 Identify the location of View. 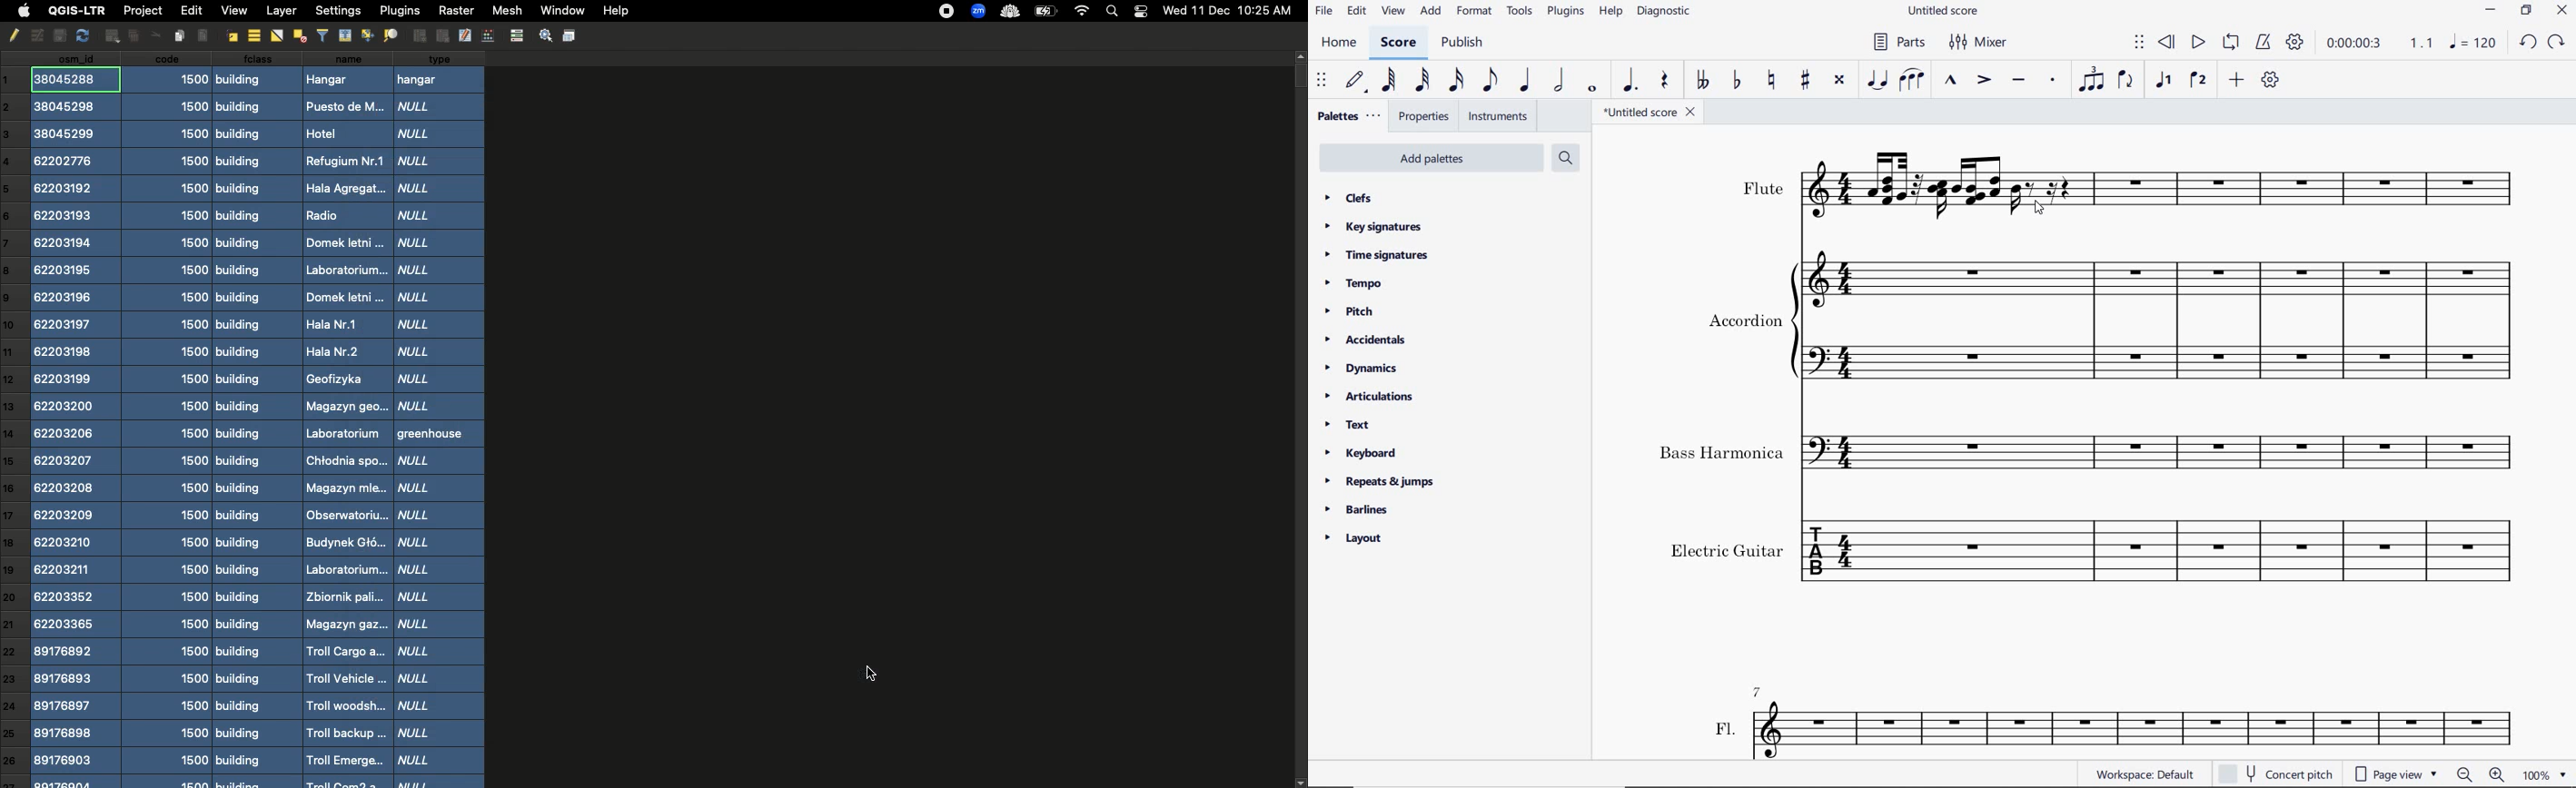
(233, 11).